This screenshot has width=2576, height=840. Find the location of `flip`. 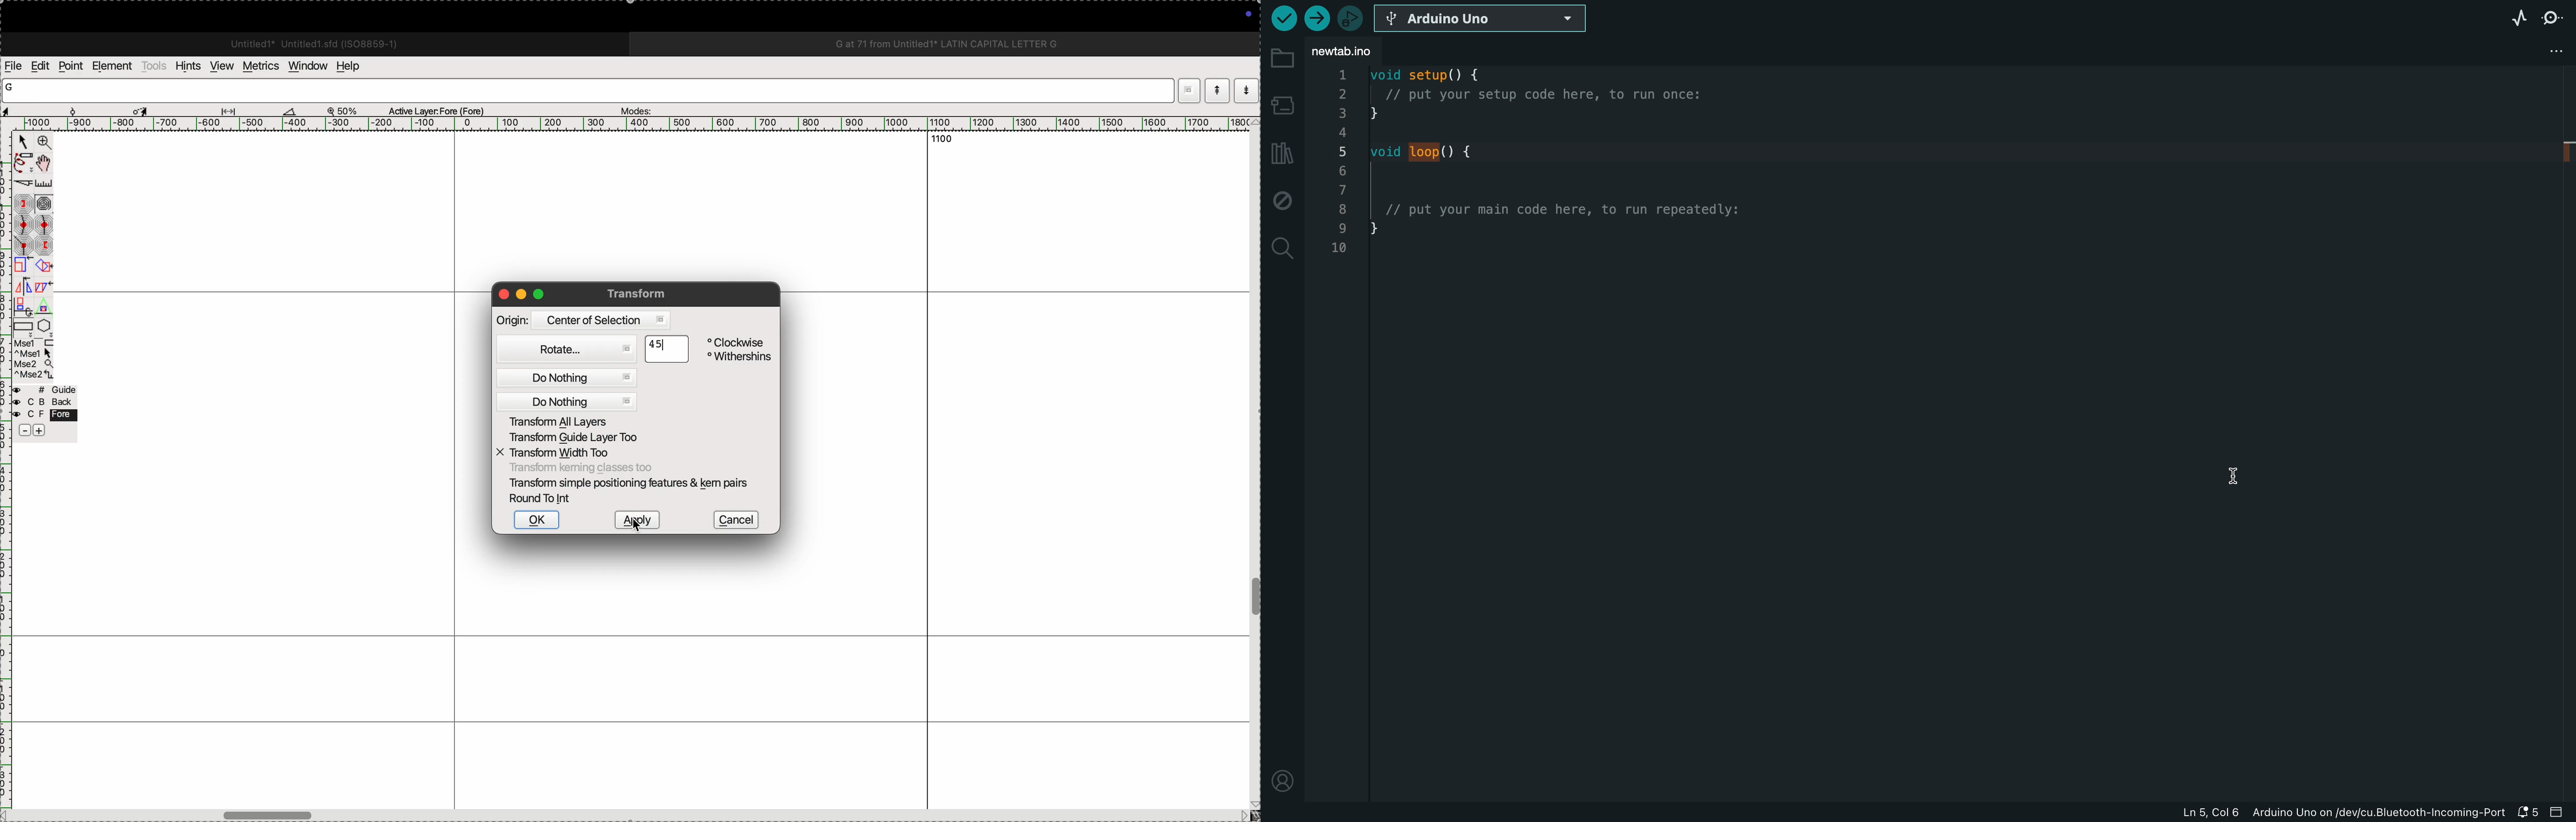

flip is located at coordinates (23, 286).